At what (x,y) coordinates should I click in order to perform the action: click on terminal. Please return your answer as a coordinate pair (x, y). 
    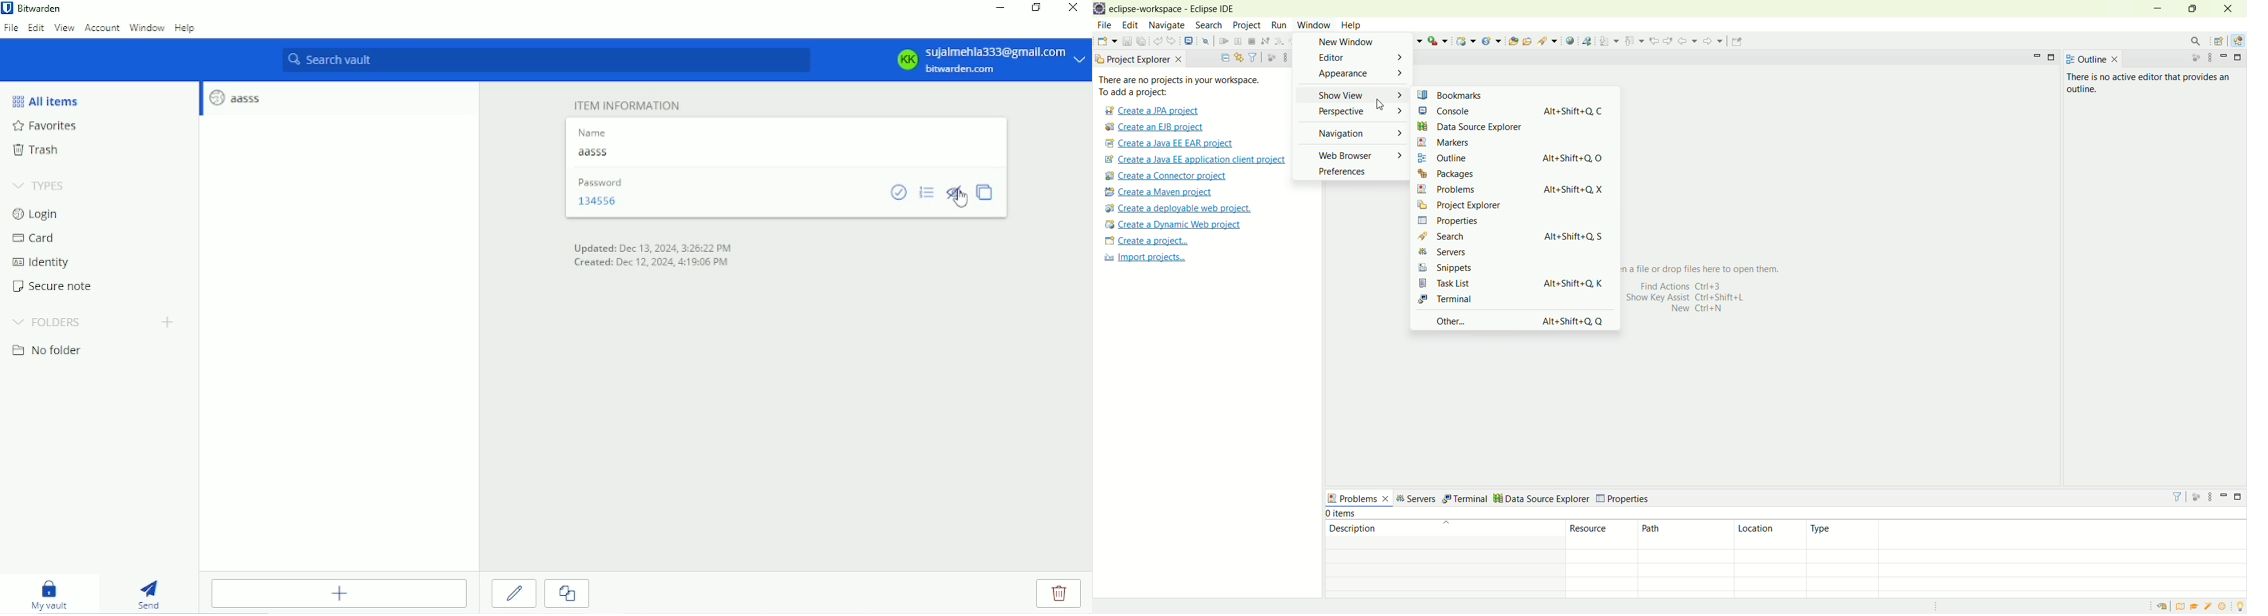
    Looking at the image, I should click on (1466, 497).